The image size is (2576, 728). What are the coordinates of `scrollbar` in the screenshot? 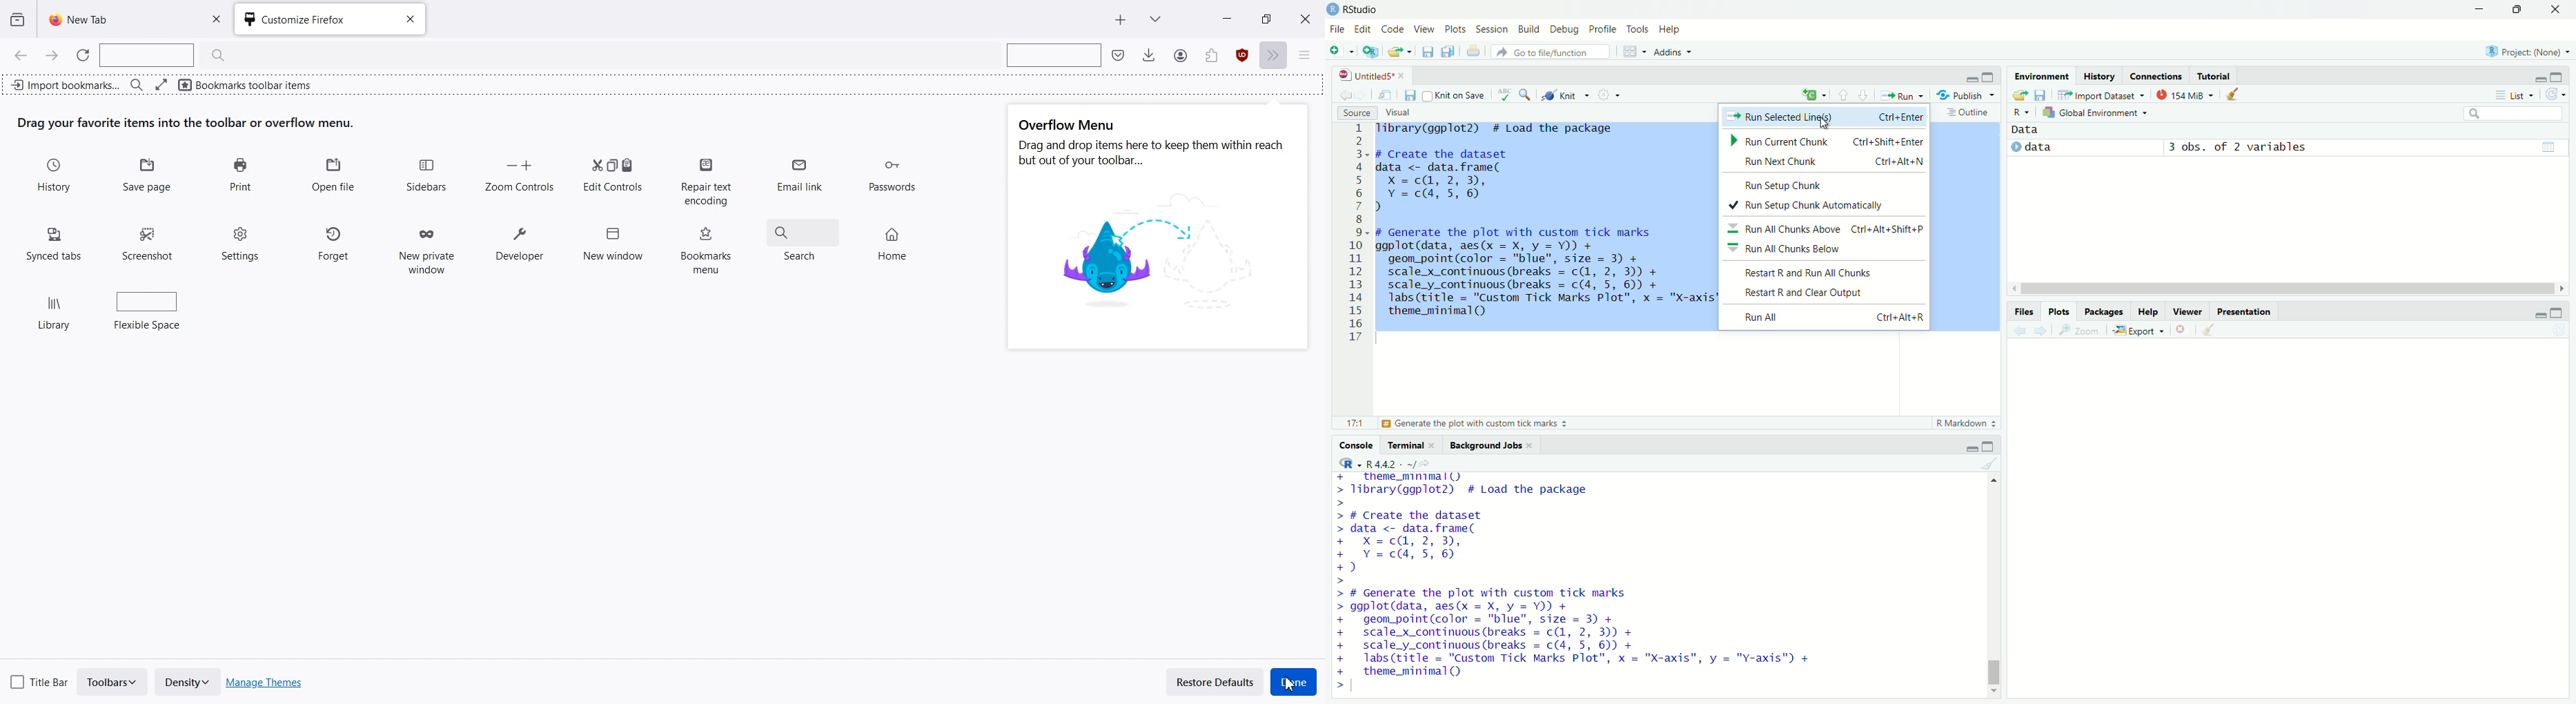 It's located at (2284, 288).